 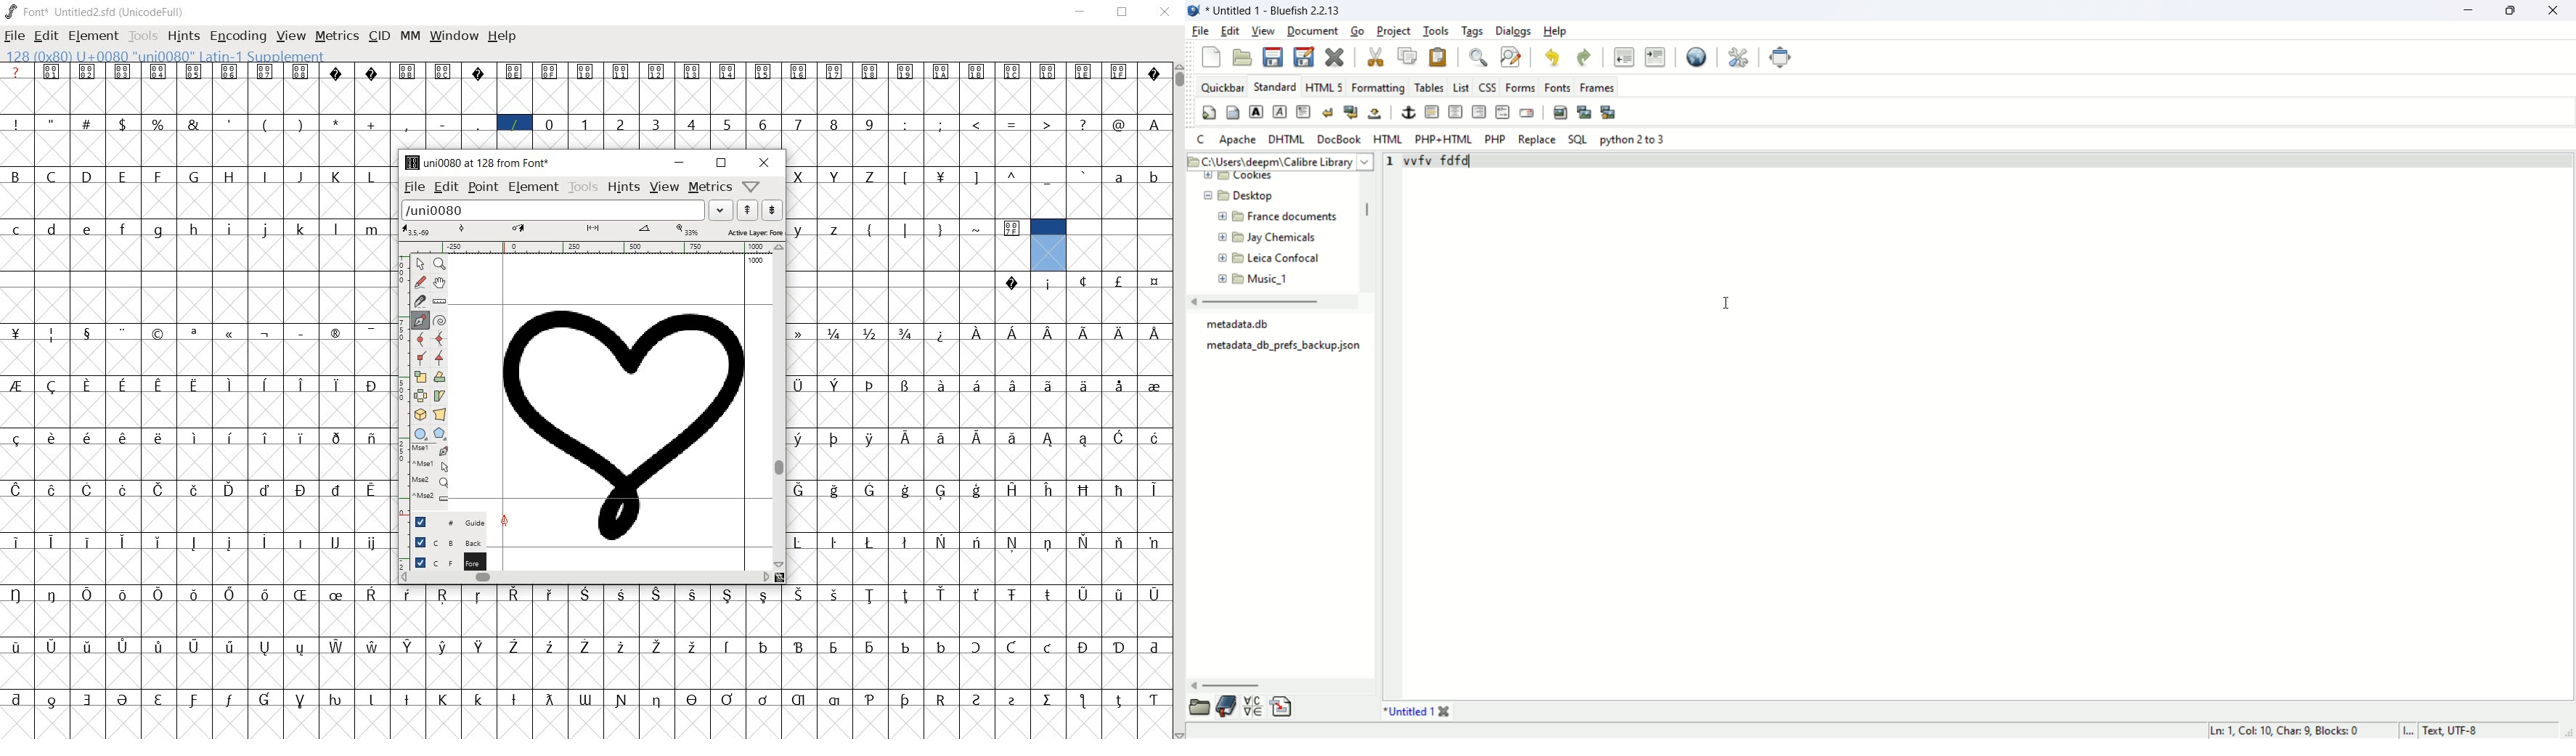 What do you see at coordinates (870, 700) in the screenshot?
I see `glyph` at bounding box center [870, 700].